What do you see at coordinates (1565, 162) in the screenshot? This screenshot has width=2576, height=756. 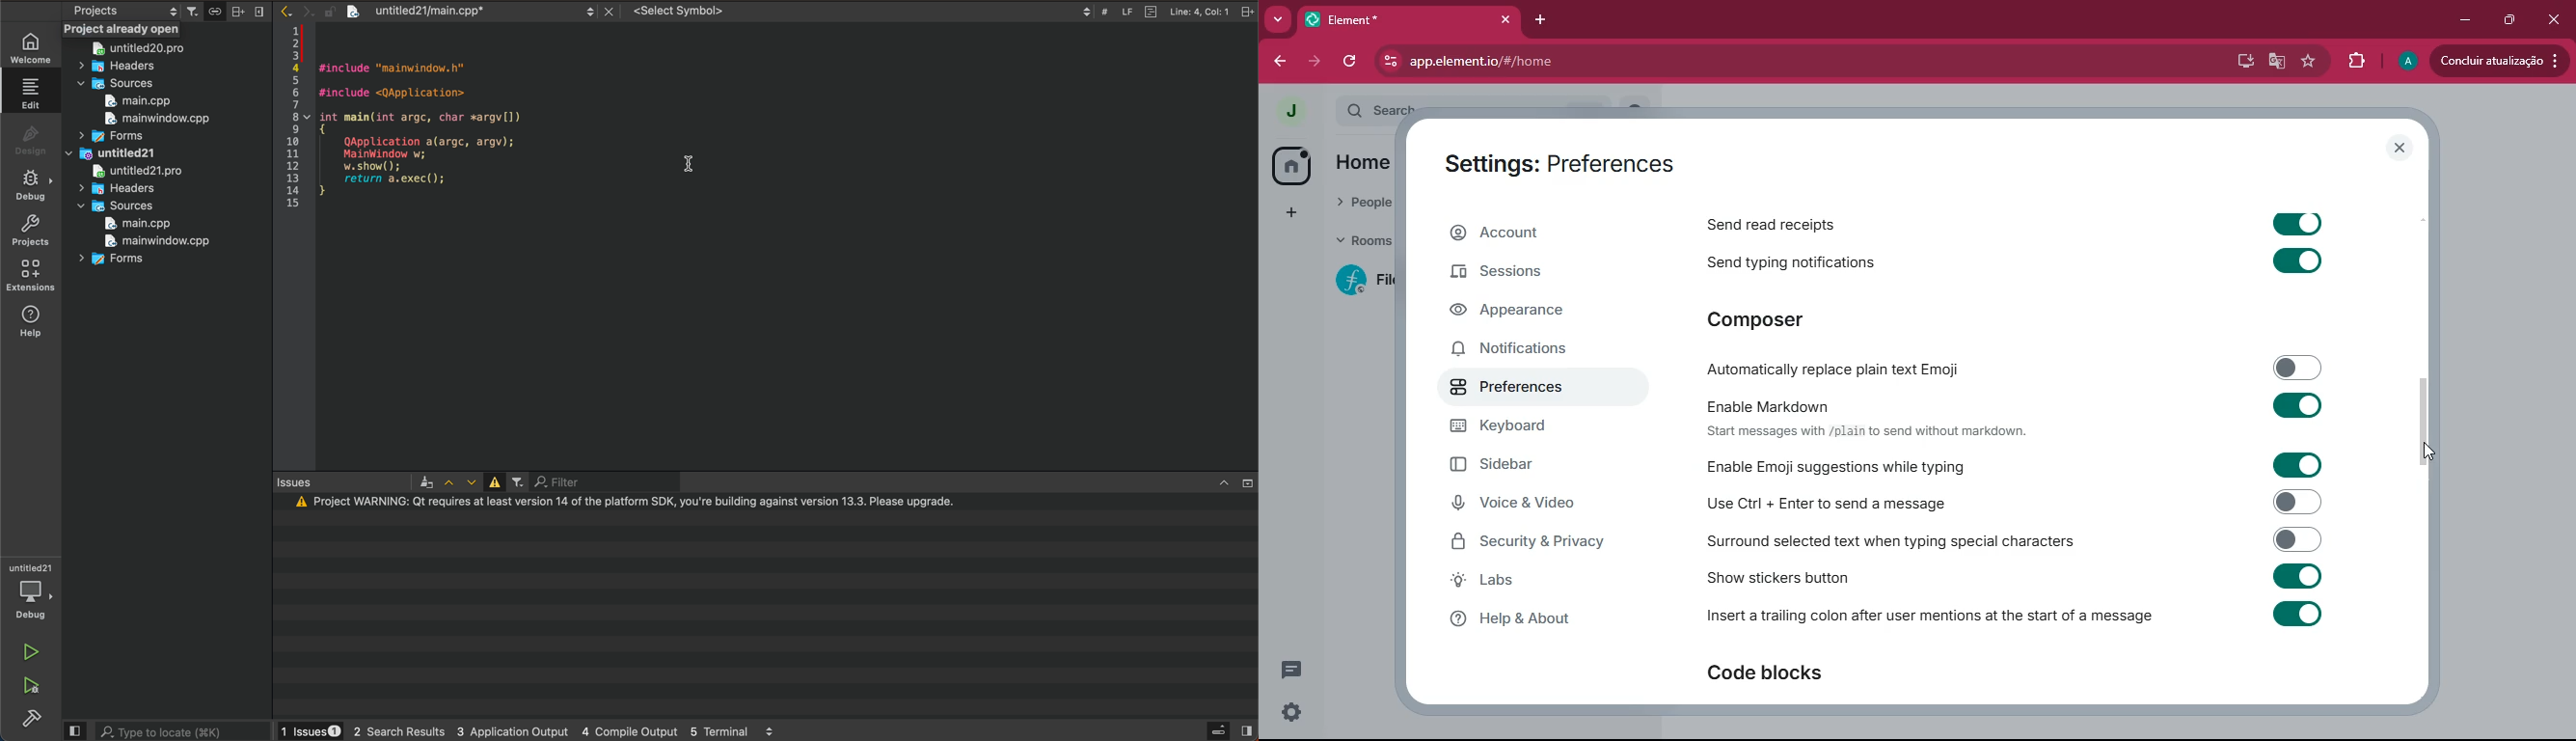 I see `Settings: Preferences` at bounding box center [1565, 162].